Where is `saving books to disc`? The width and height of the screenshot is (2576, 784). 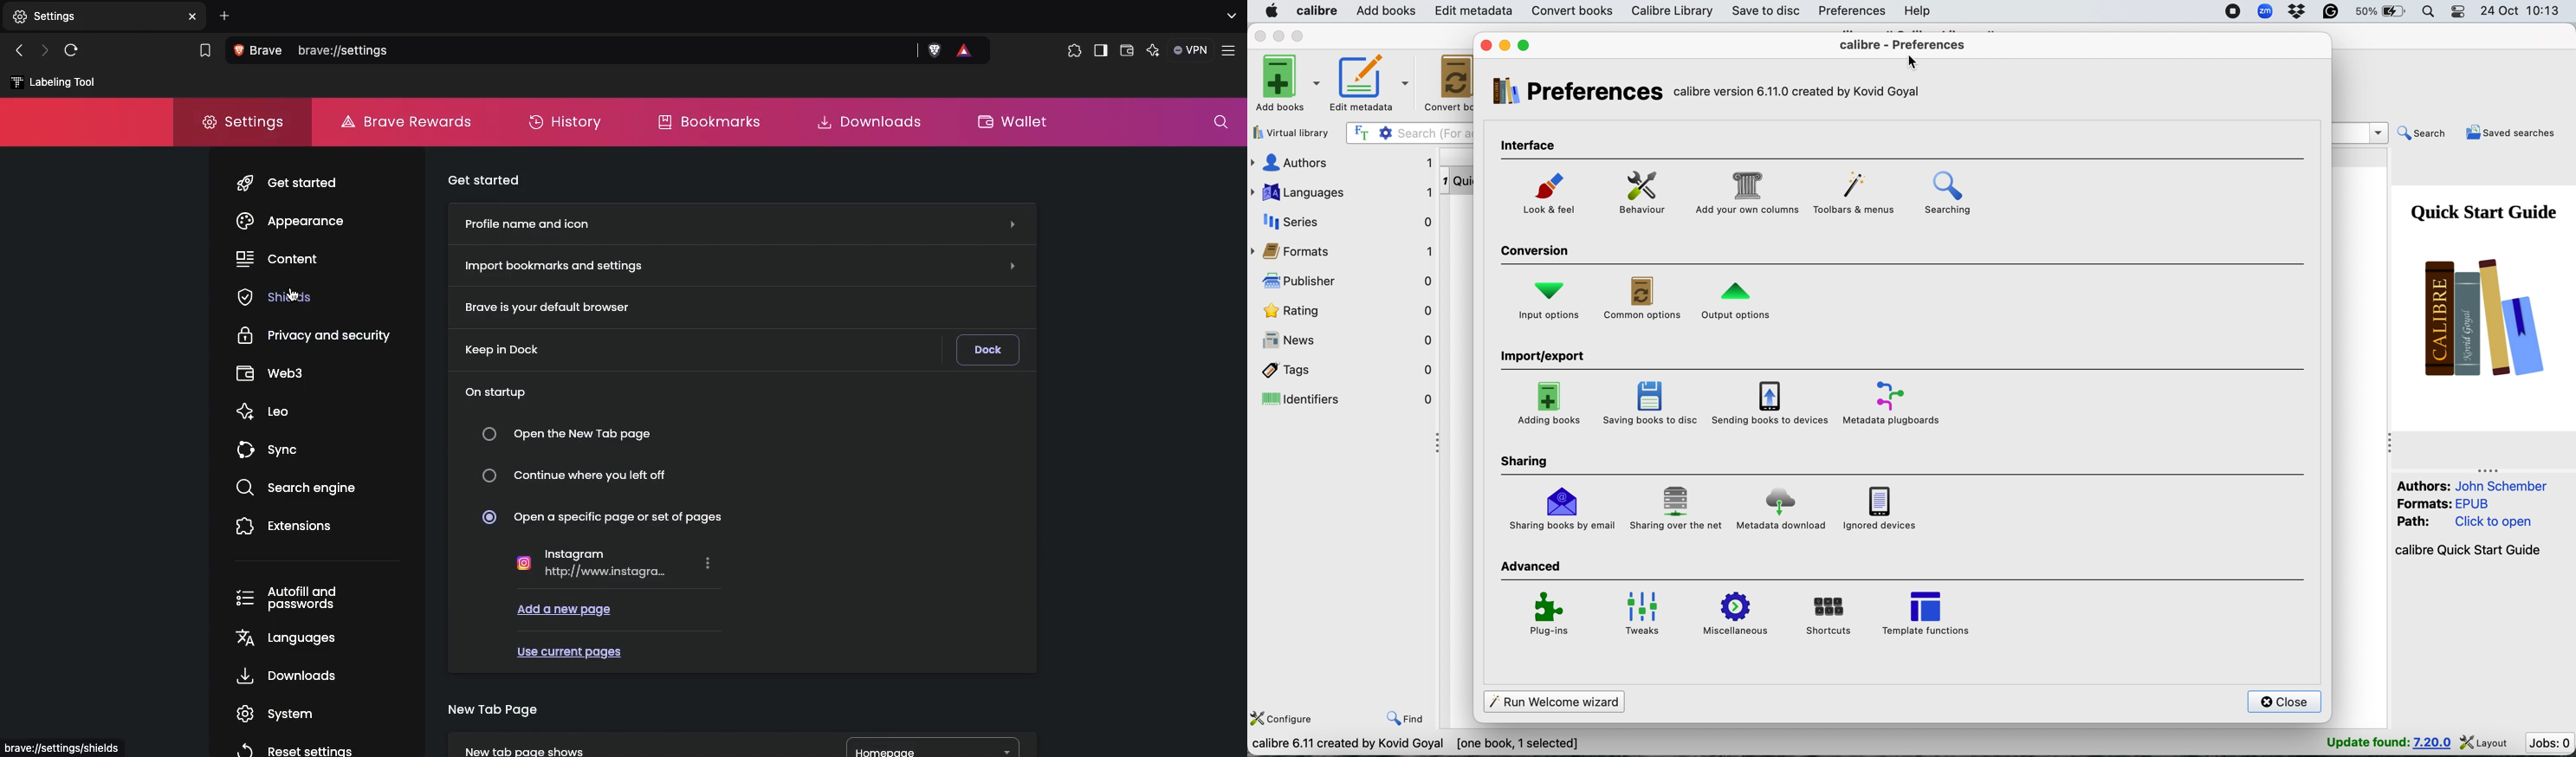
saving books to disc is located at coordinates (1646, 401).